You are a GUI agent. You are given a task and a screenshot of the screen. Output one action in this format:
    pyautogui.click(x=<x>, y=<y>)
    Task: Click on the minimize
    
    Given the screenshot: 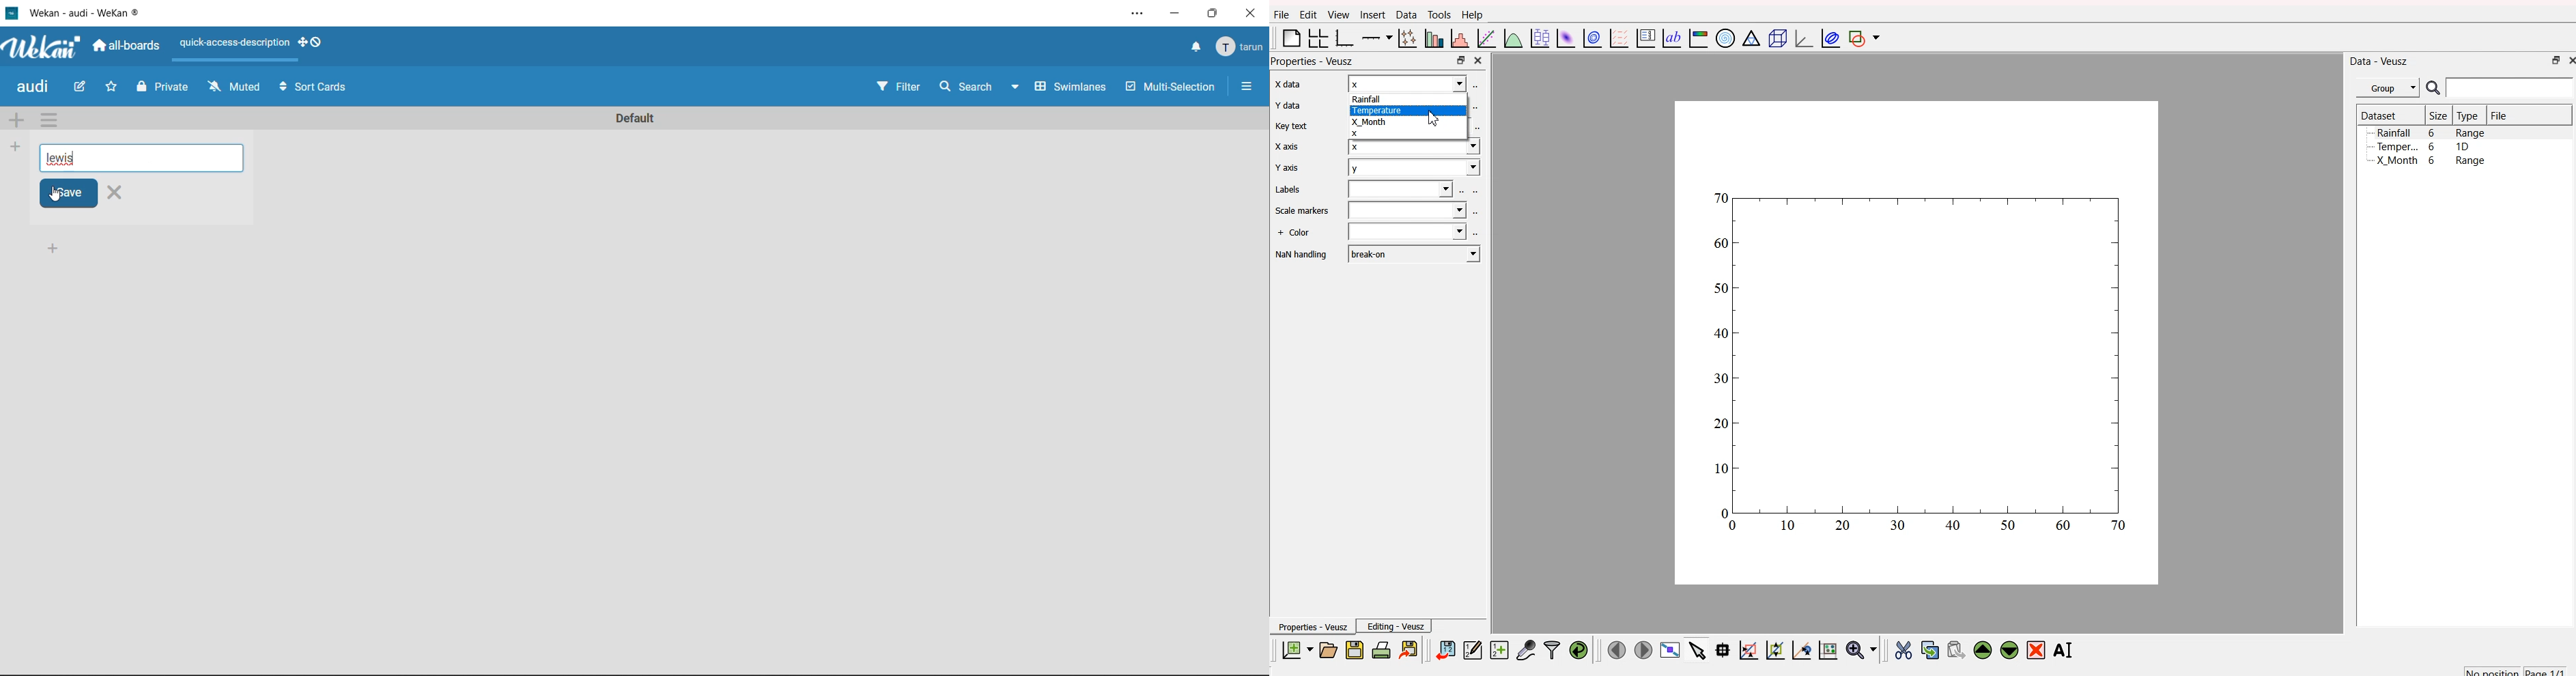 What is the action you would take?
    pyautogui.click(x=1177, y=15)
    